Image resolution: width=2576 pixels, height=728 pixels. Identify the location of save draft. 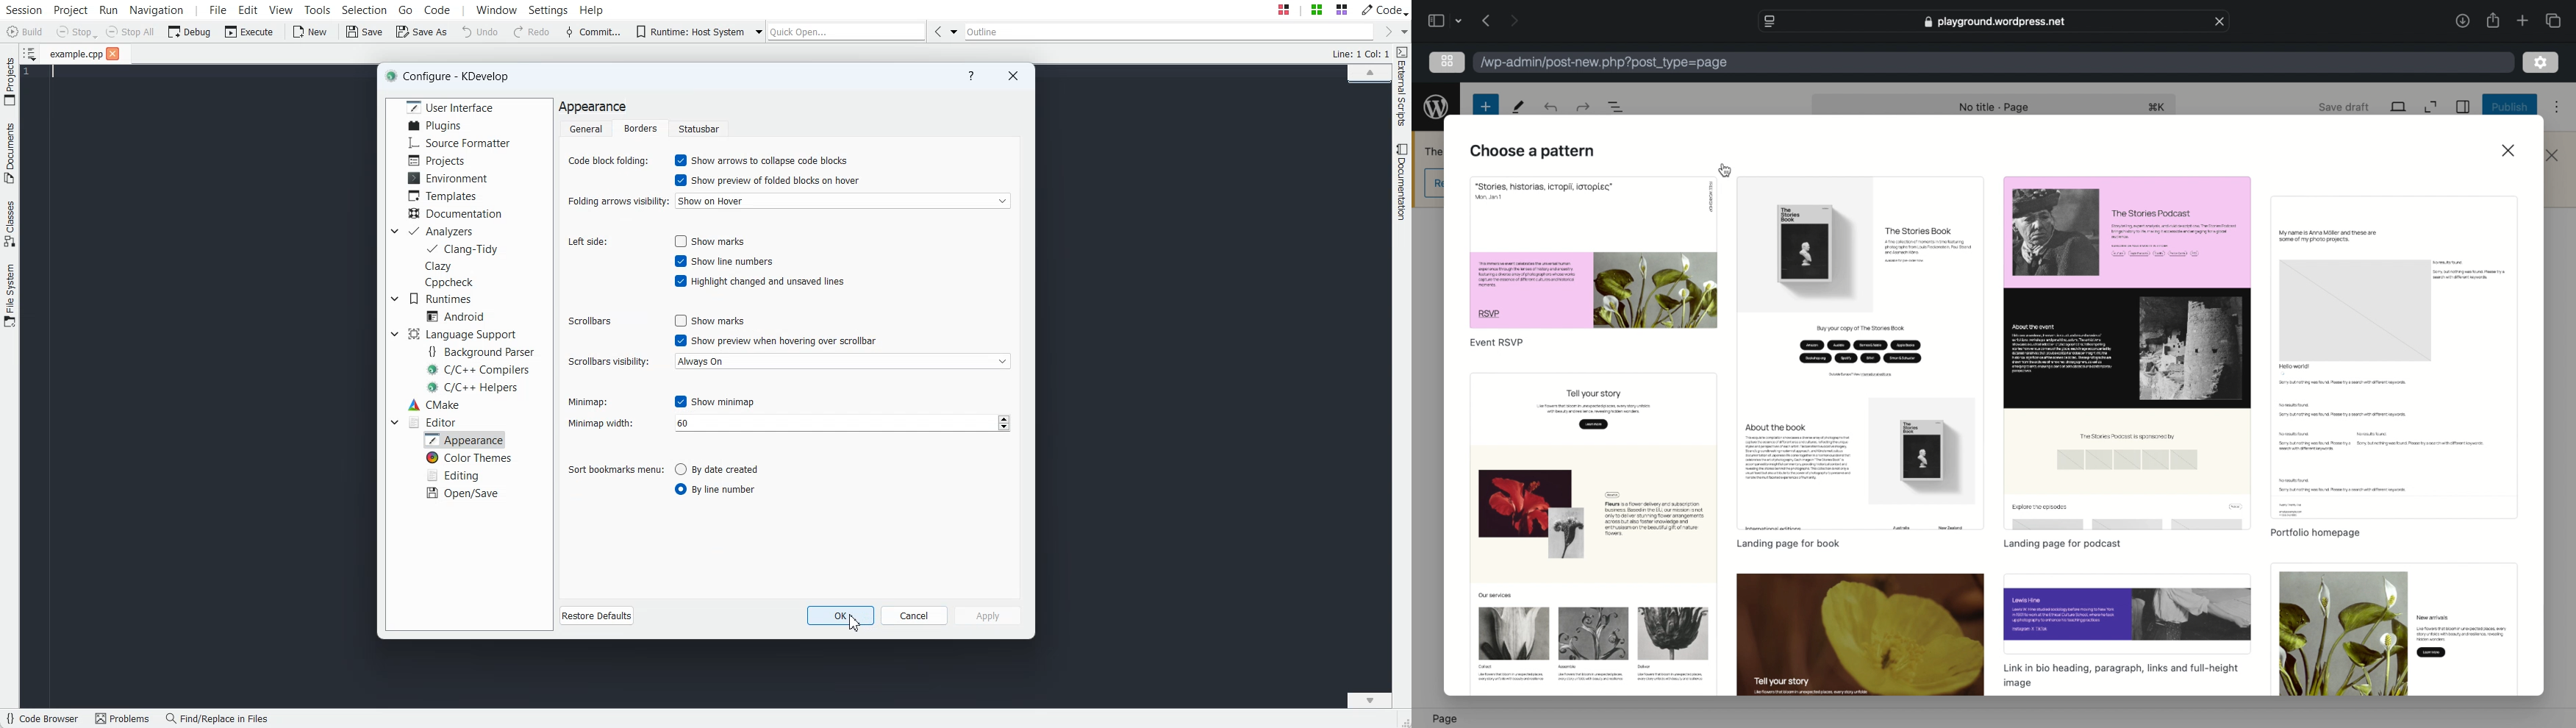
(2342, 107).